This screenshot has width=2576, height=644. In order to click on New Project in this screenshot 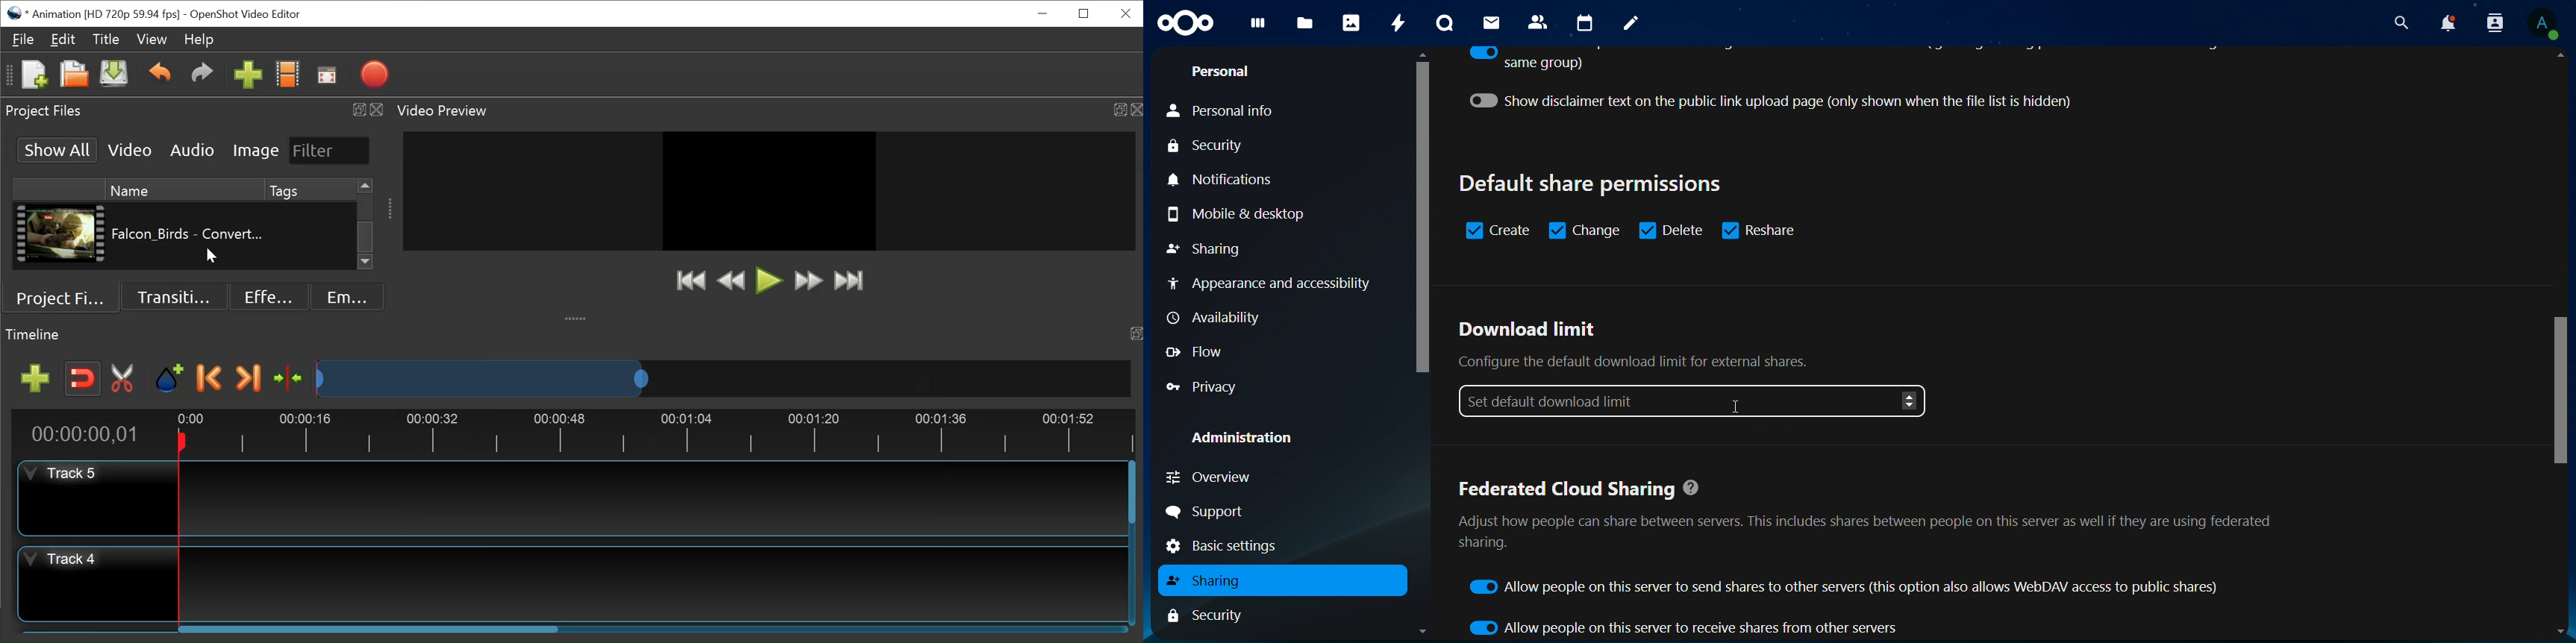, I will do `click(34, 75)`.